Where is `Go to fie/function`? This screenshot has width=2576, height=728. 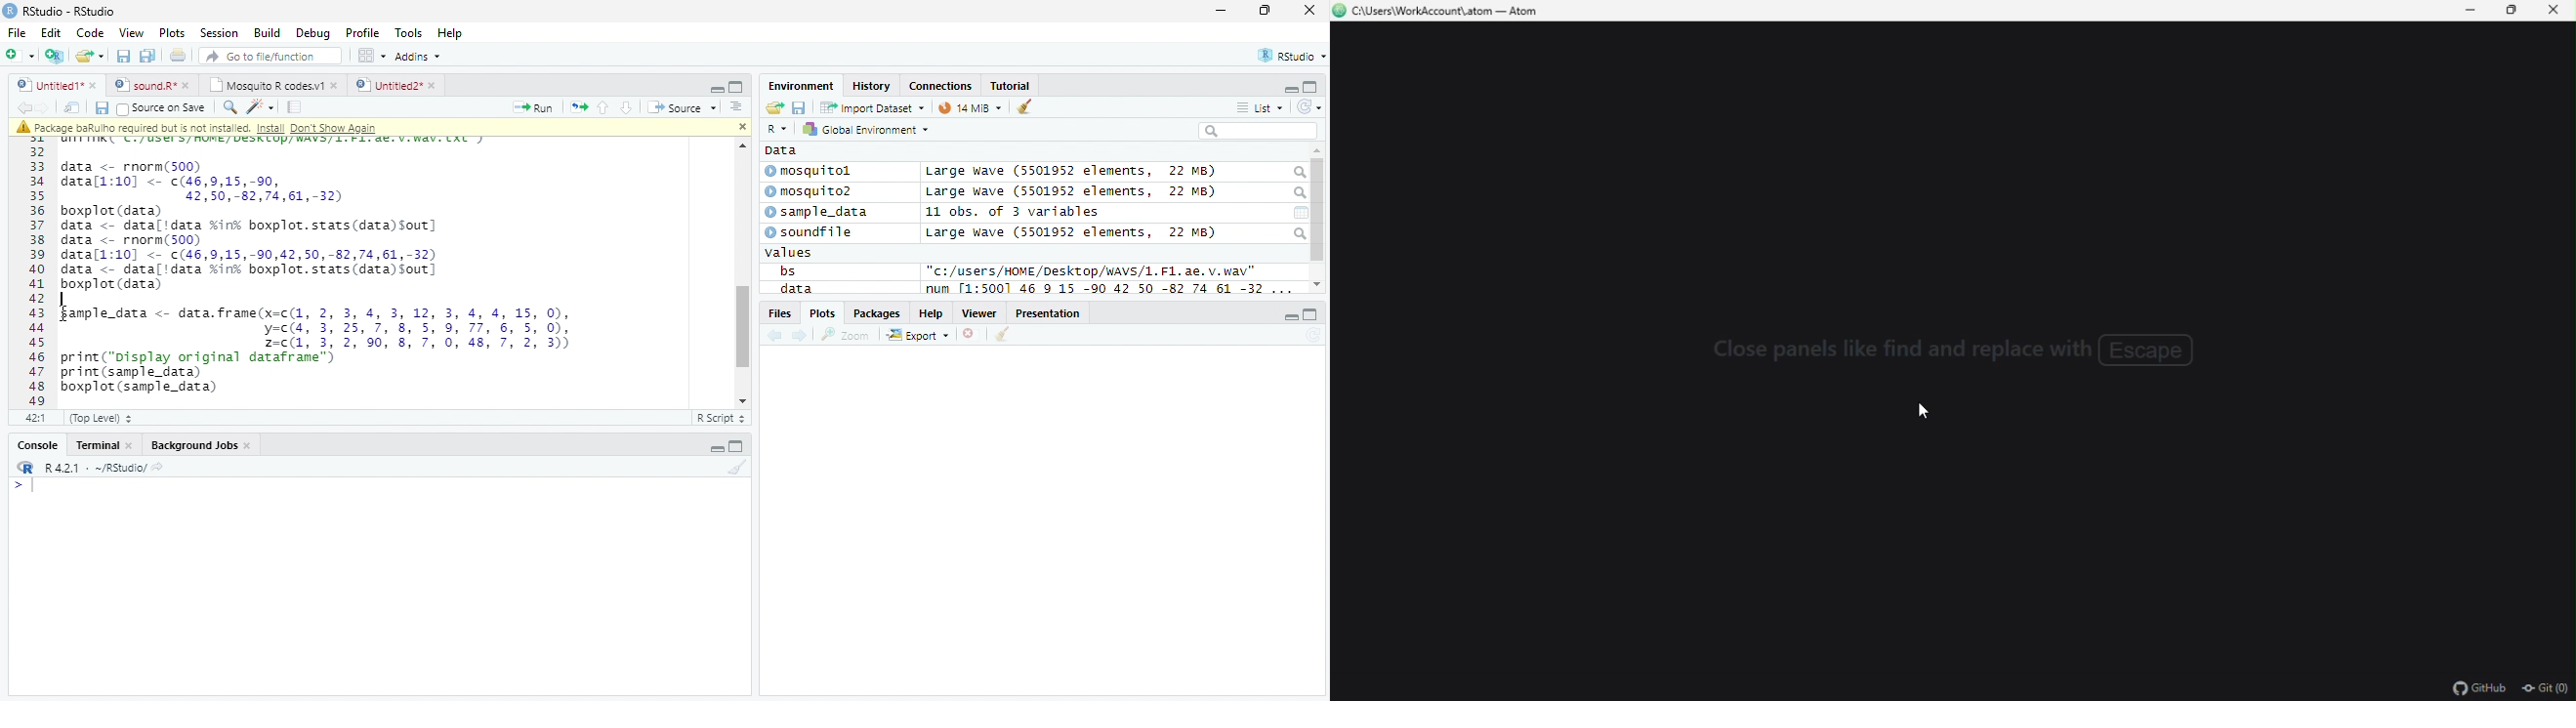
Go to fie/function is located at coordinates (270, 56).